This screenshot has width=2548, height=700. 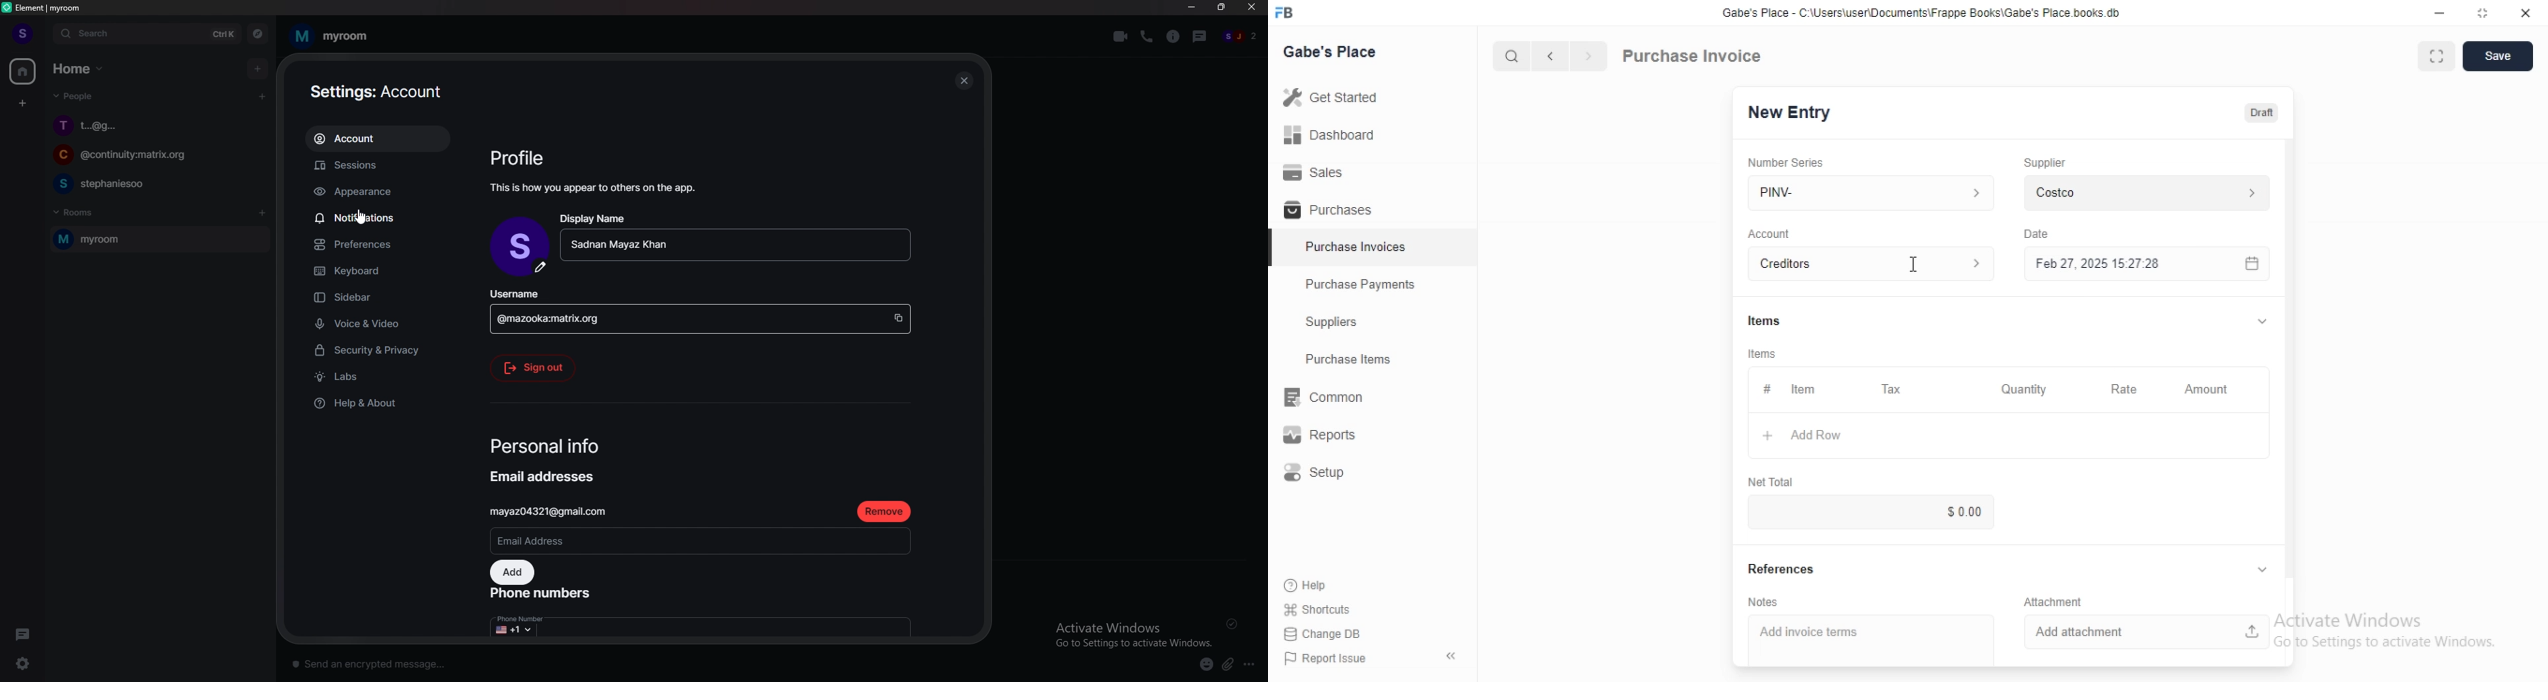 I want to click on Search, so click(x=1511, y=56).